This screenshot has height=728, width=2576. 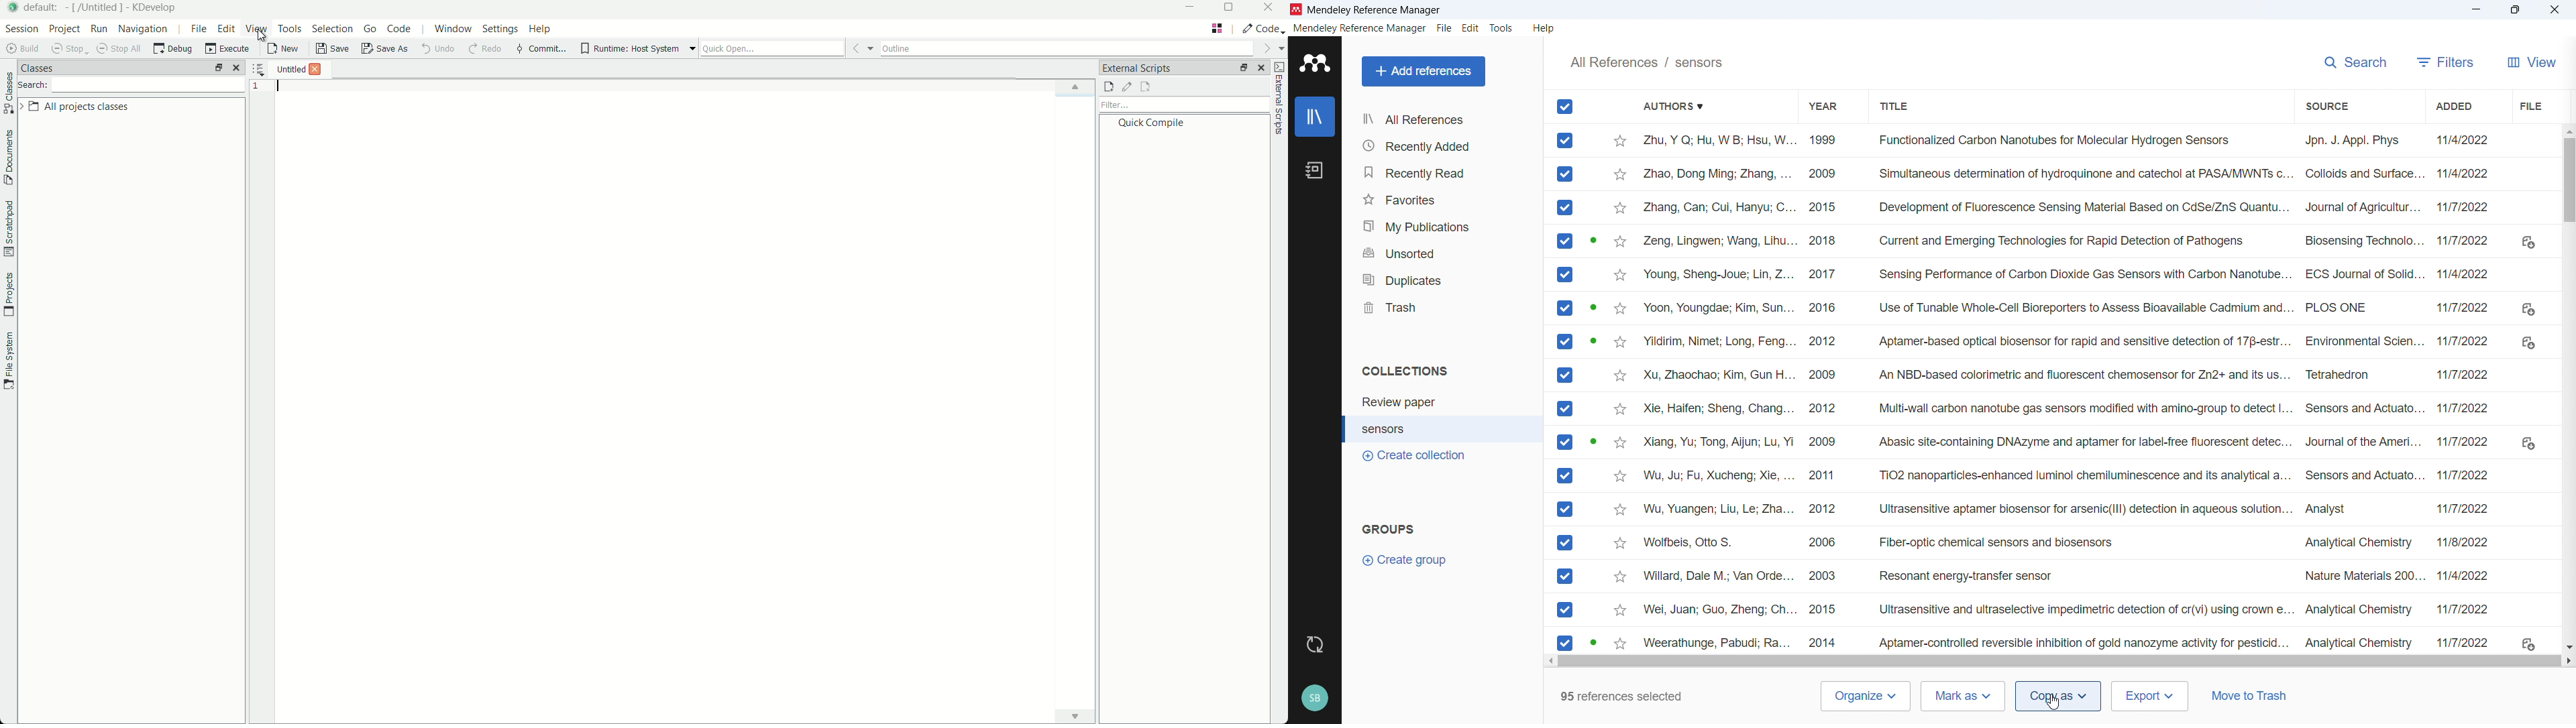 I want to click on All entries selected, so click(x=1564, y=375).